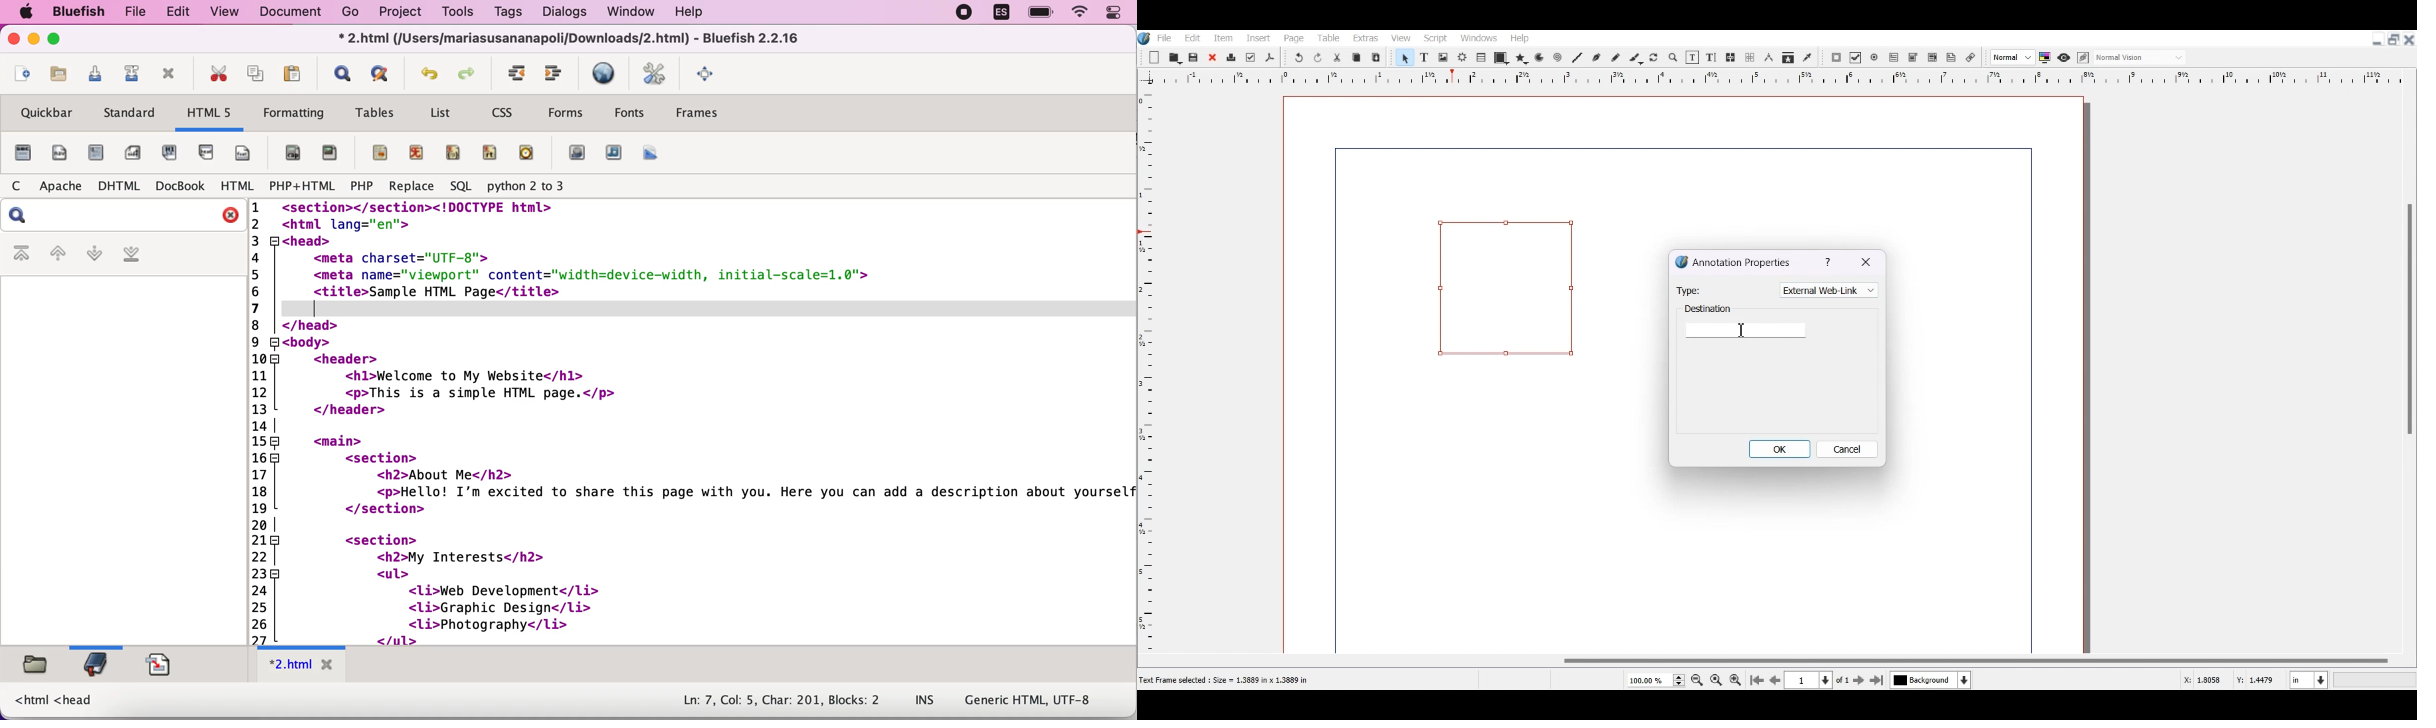  I want to click on Redo, so click(1319, 58).